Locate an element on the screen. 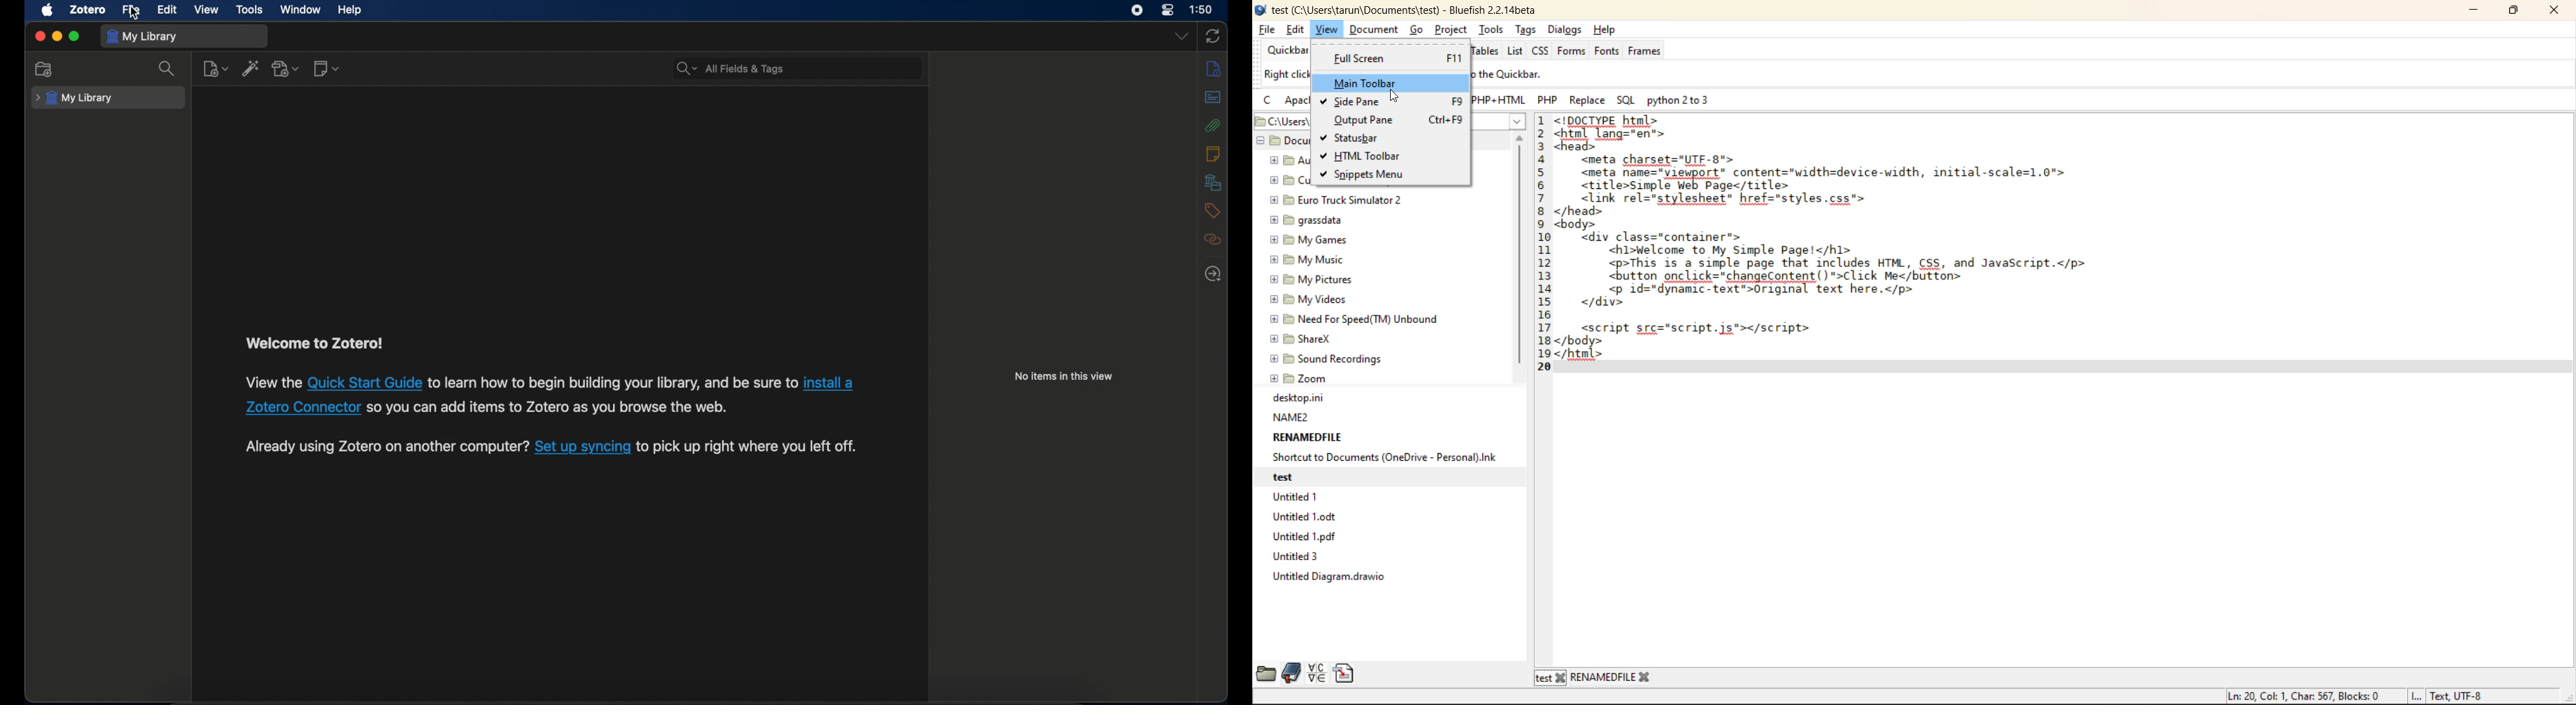  quickbar is located at coordinates (1285, 51).